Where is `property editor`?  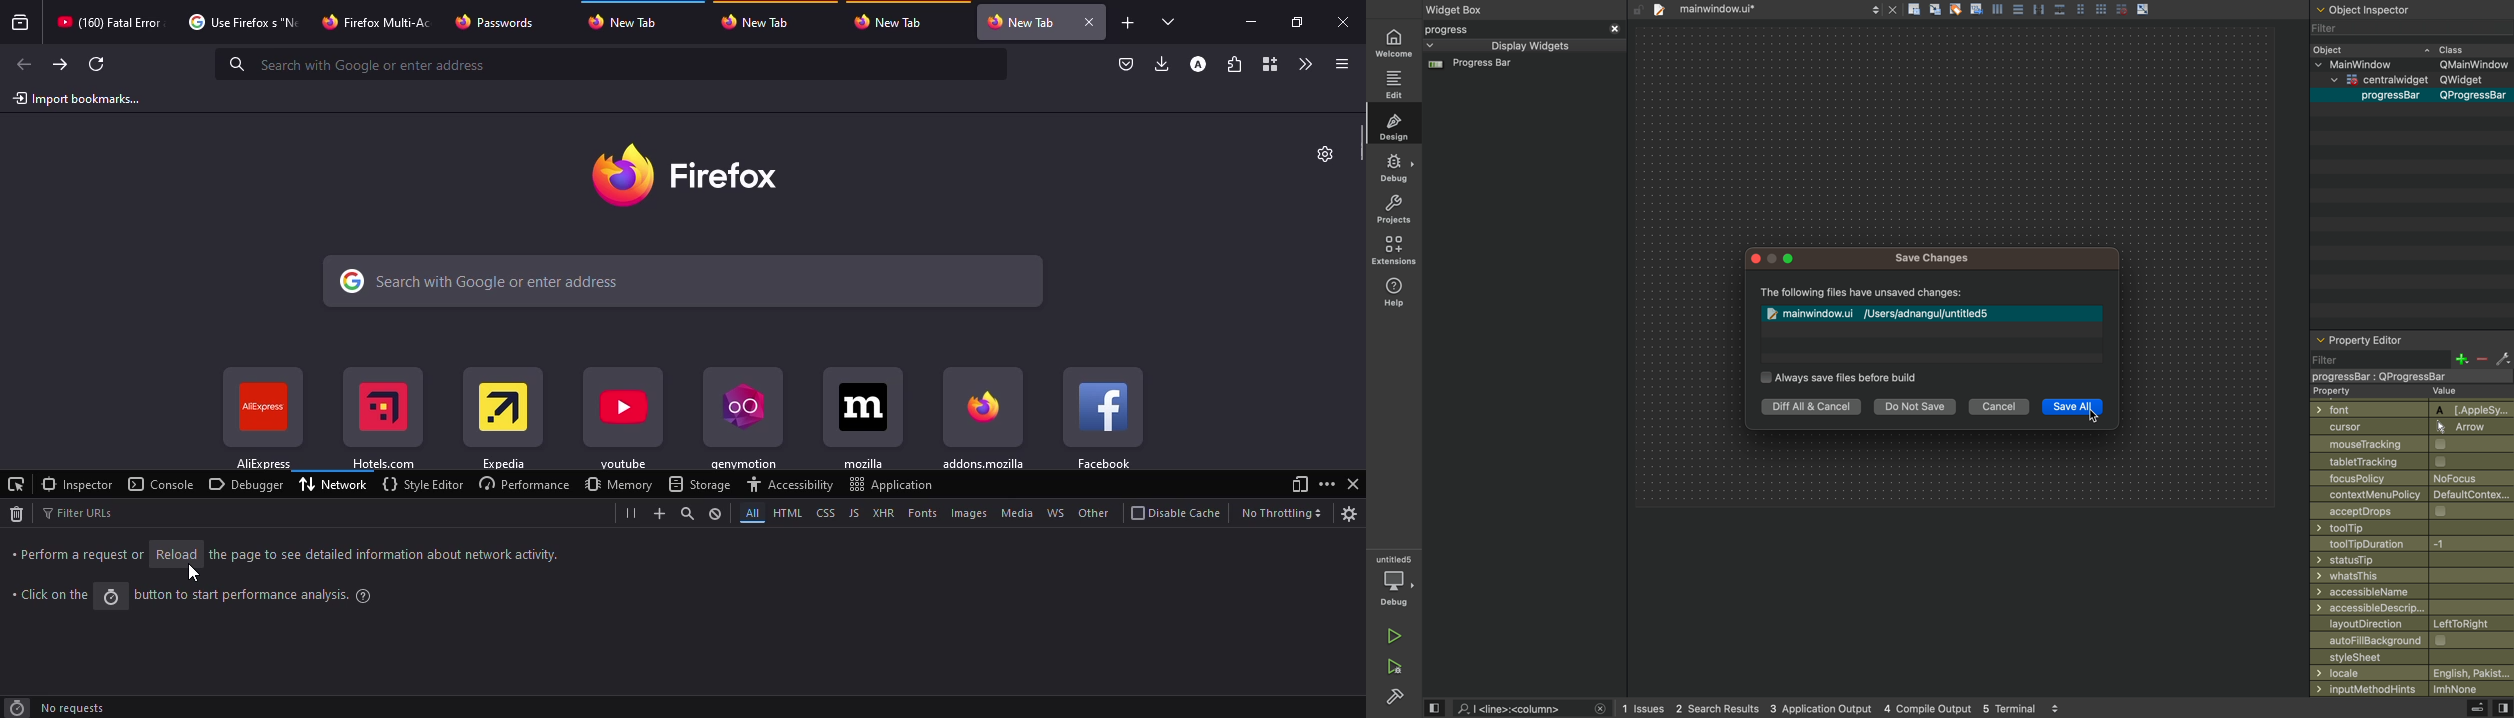
property editor is located at coordinates (2413, 341).